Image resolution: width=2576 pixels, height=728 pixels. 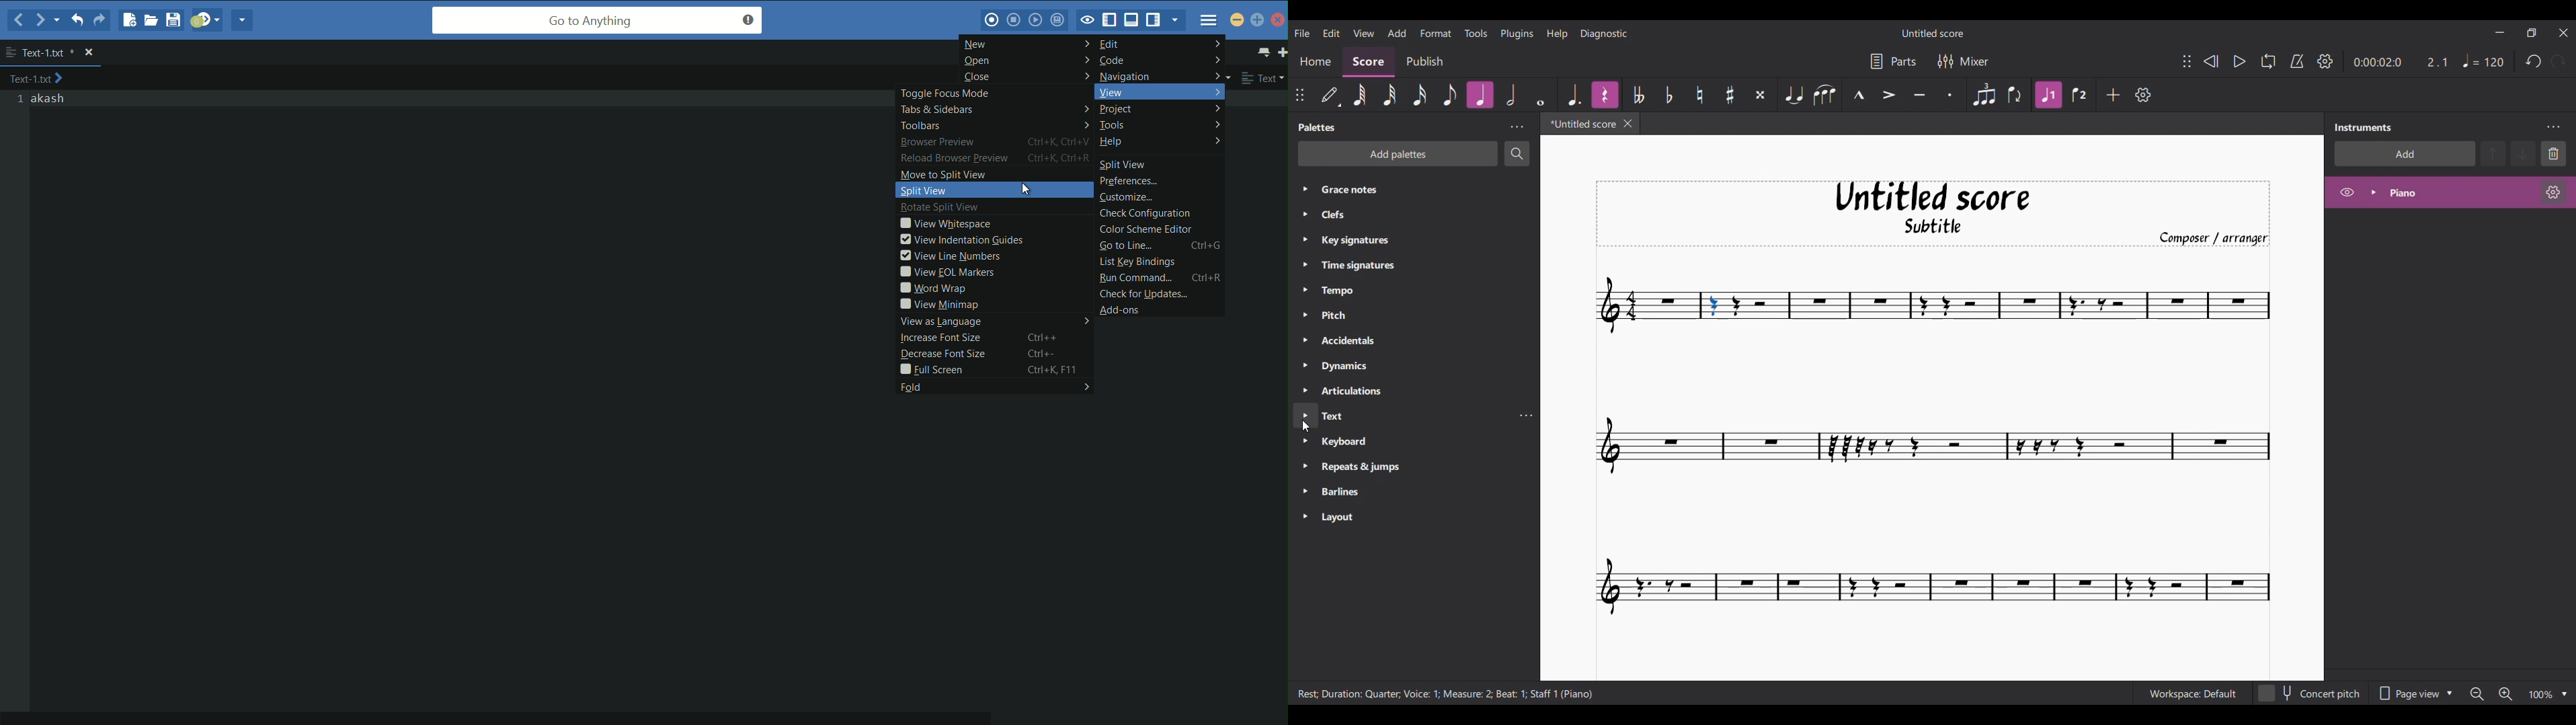 What do you see at coordinates (2401, 62) in the screenshot?
I see `Duration changed after selecting note on score` at bounding box center [2401, 62].